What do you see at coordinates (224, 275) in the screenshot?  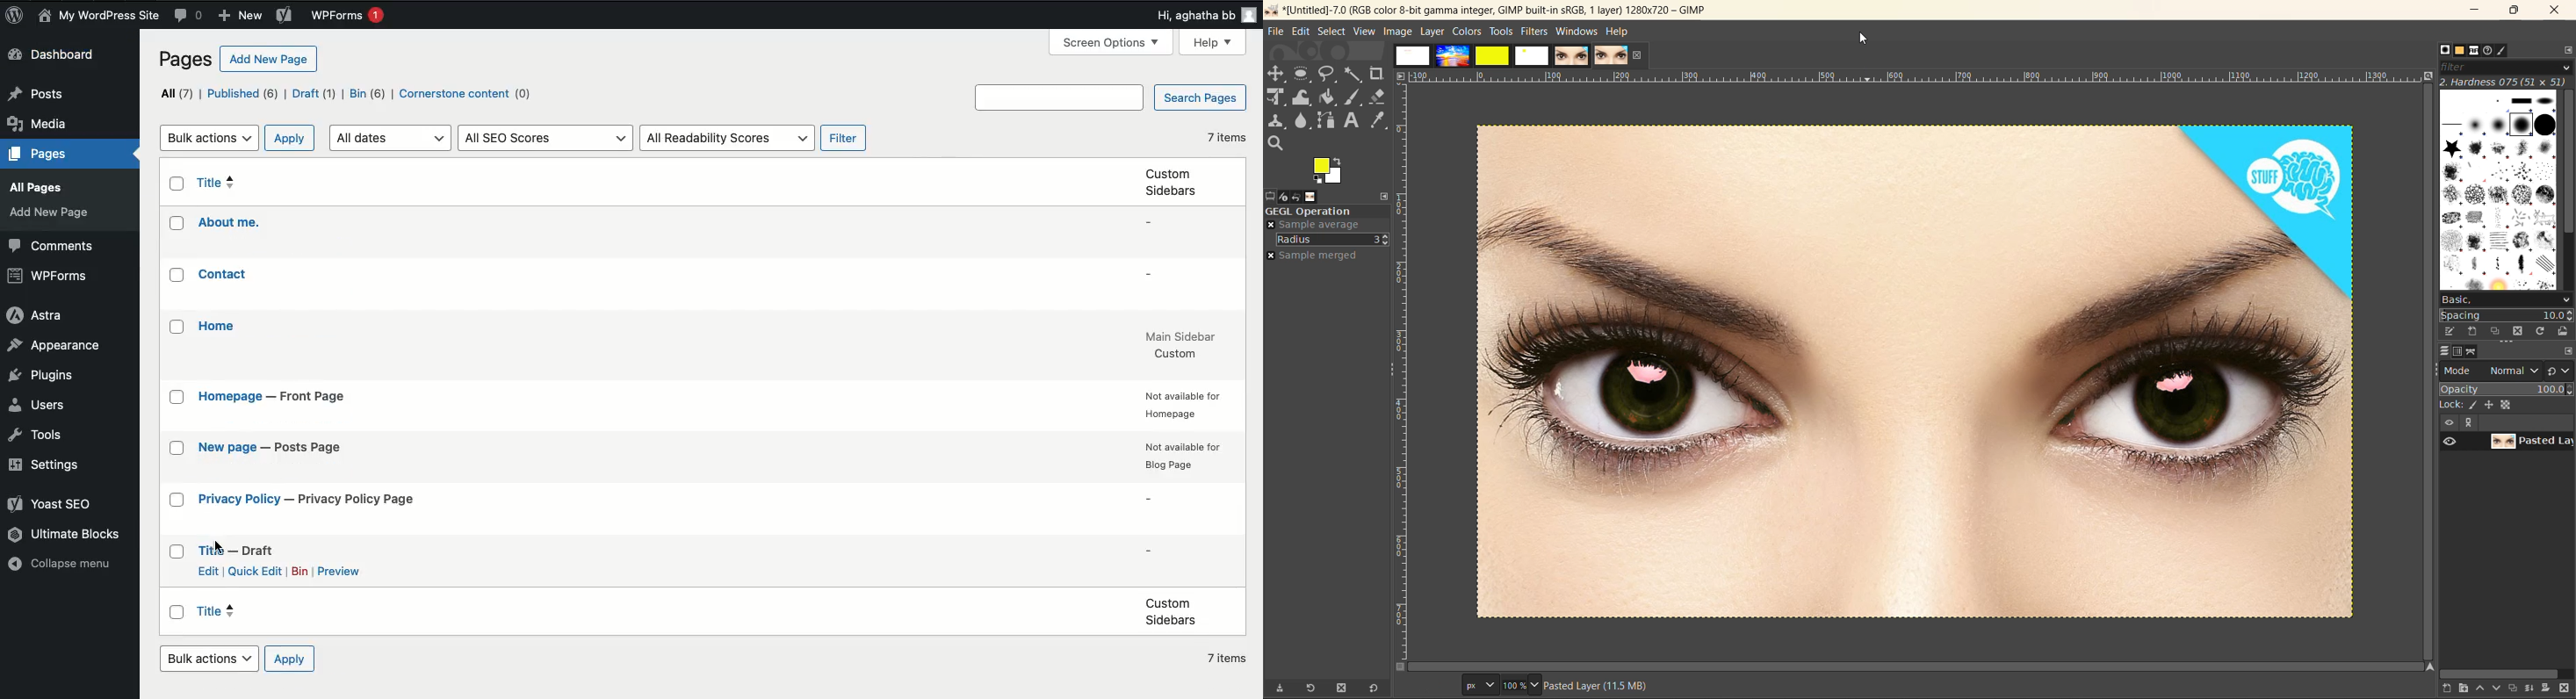 I see `Title` at bounding box center [224, 275].